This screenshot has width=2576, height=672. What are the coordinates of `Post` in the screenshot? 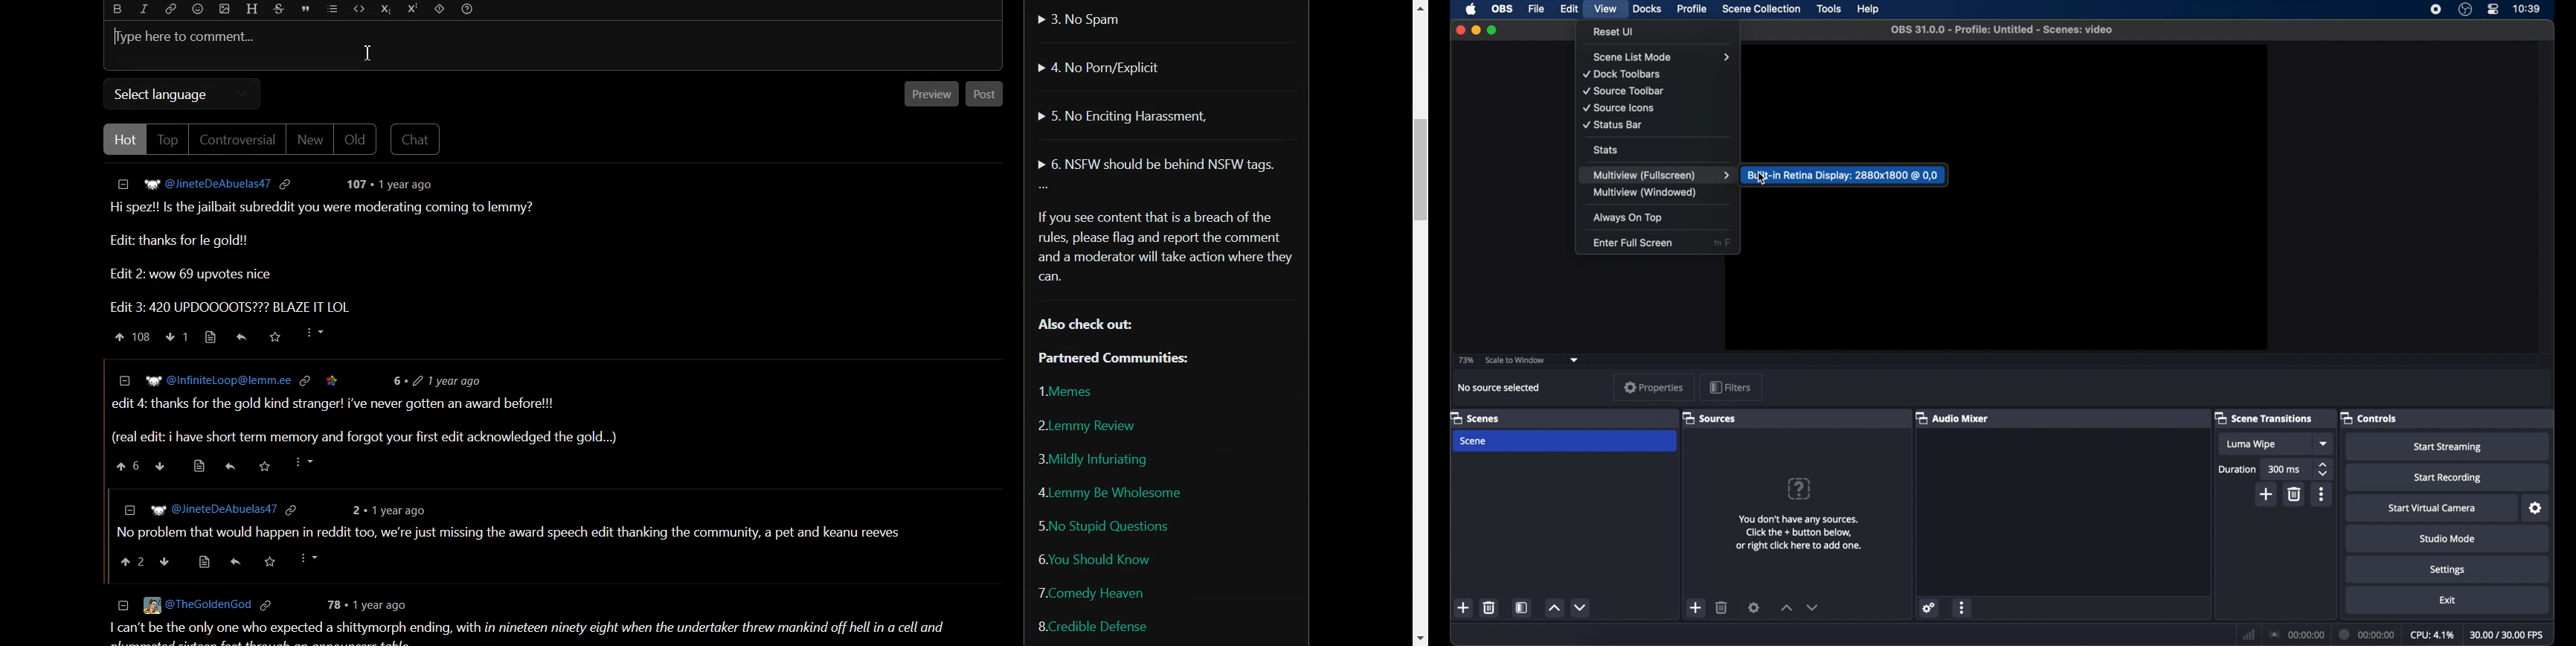 It's located at (537, 406).